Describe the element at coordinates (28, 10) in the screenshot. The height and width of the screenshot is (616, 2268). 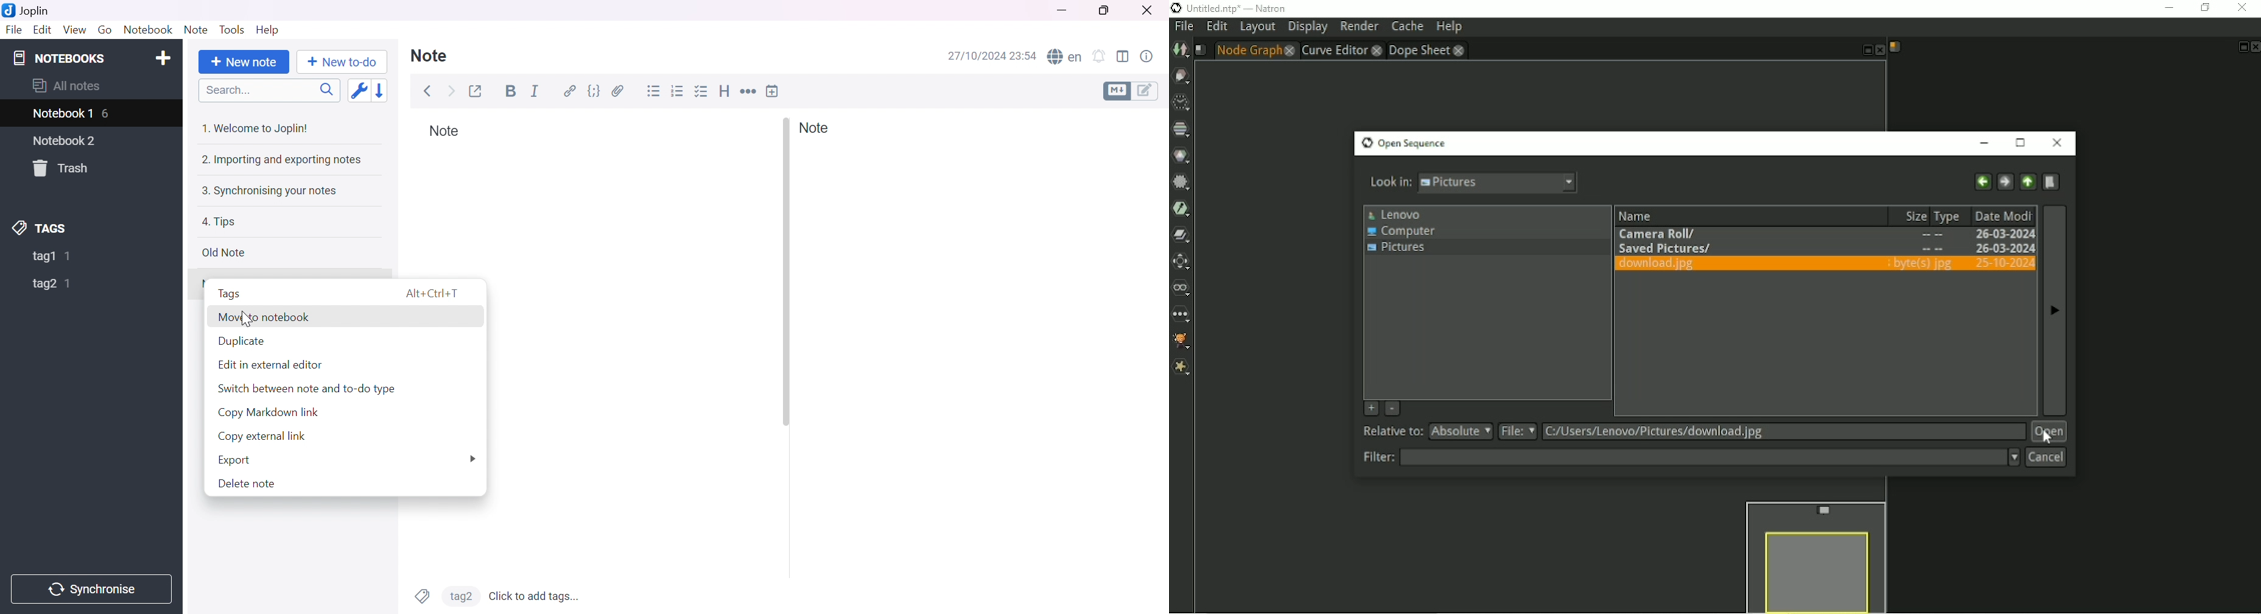
I see `Joplin` at that location.